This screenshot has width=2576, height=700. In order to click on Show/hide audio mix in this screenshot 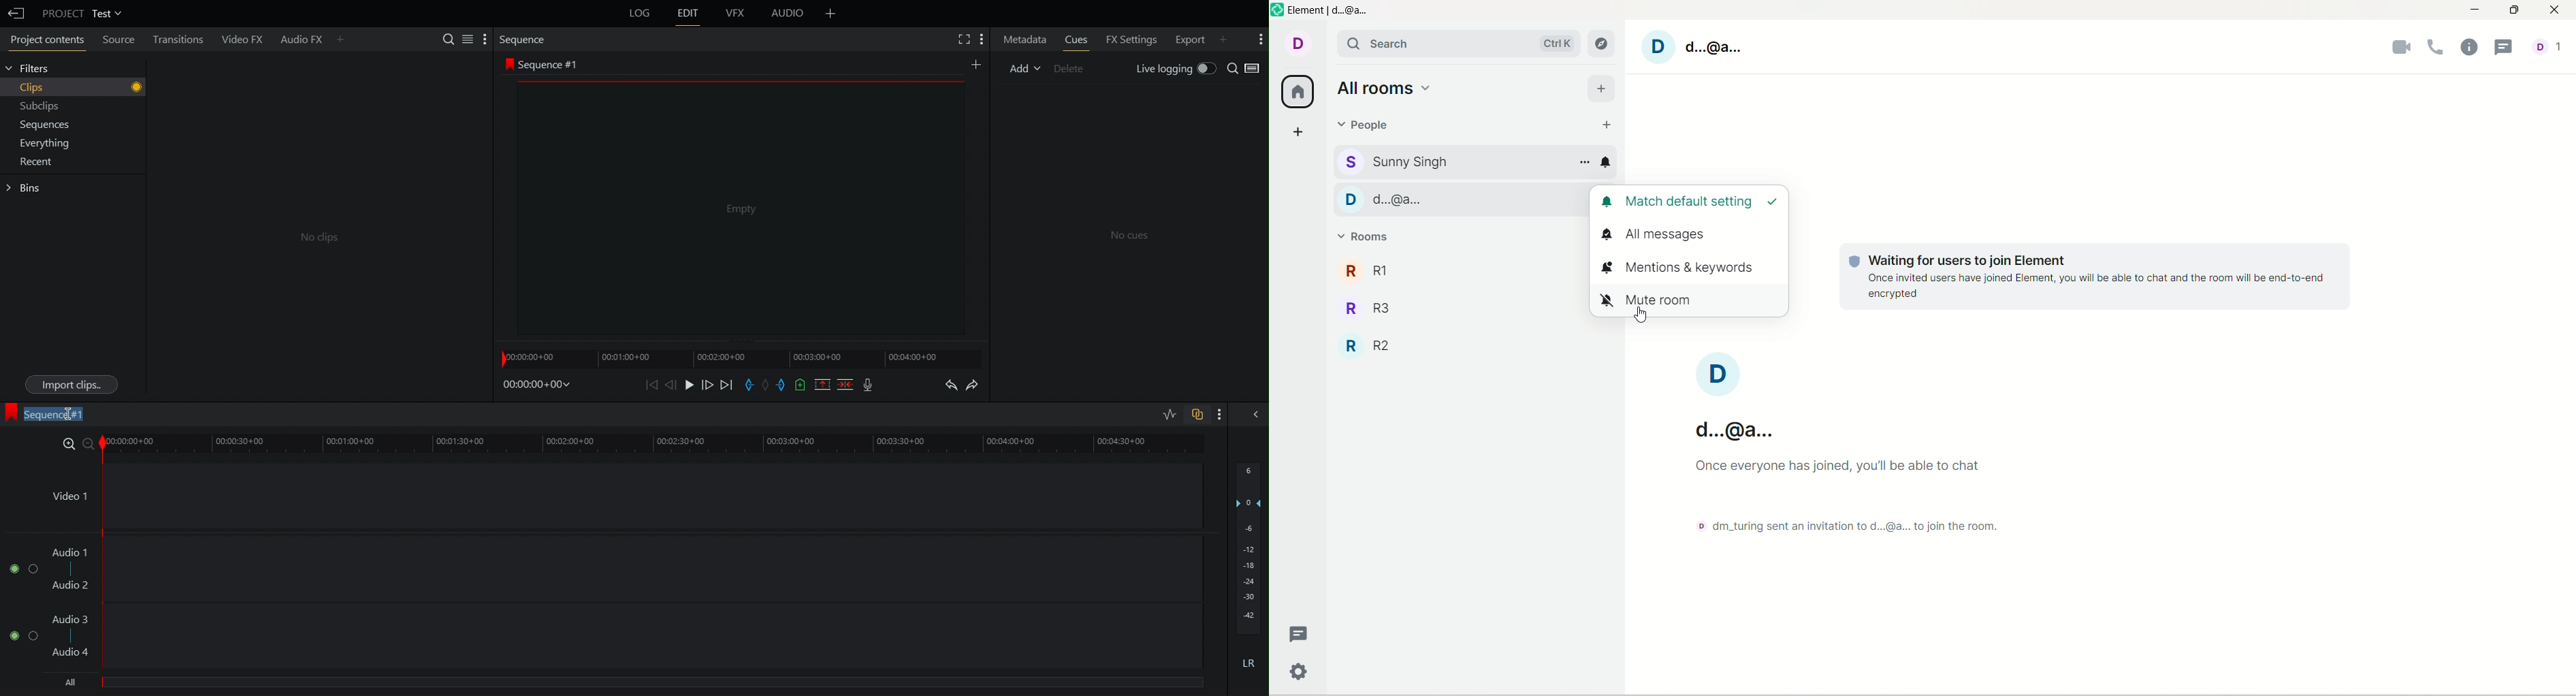, I will do `click(1257, 414)`.